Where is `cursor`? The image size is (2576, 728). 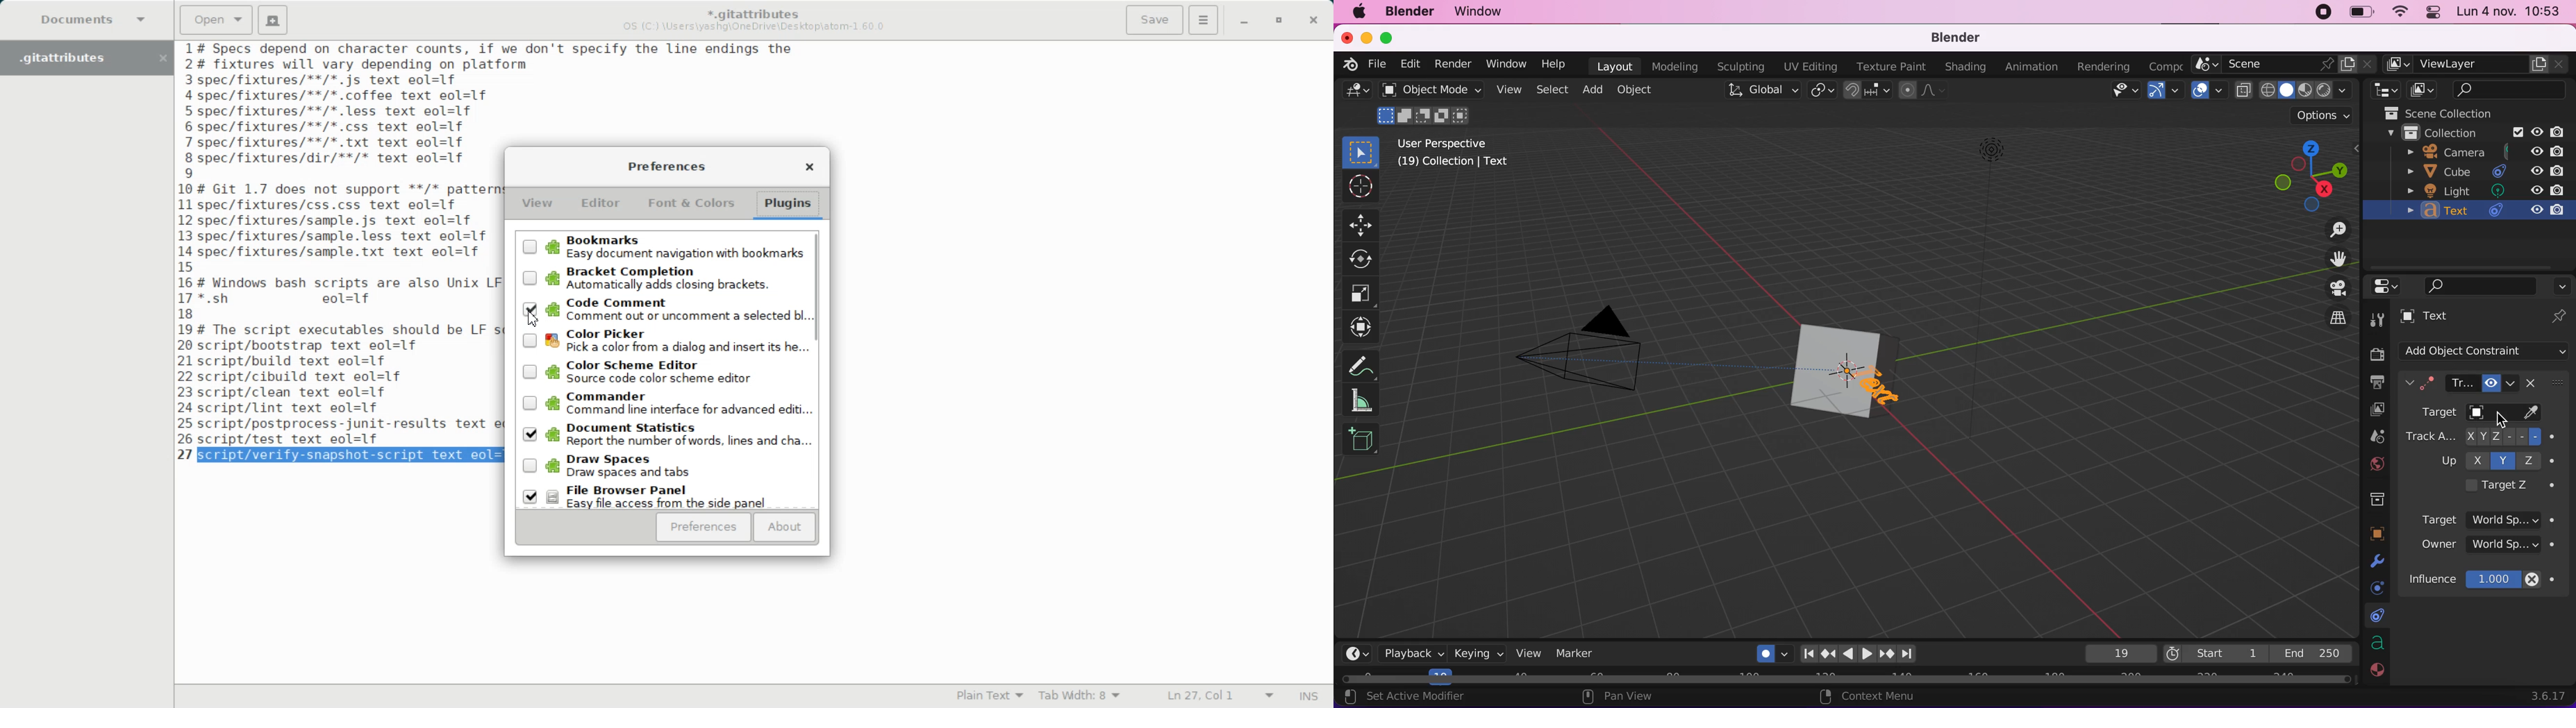
cursor is located at coordinates (534, 322).